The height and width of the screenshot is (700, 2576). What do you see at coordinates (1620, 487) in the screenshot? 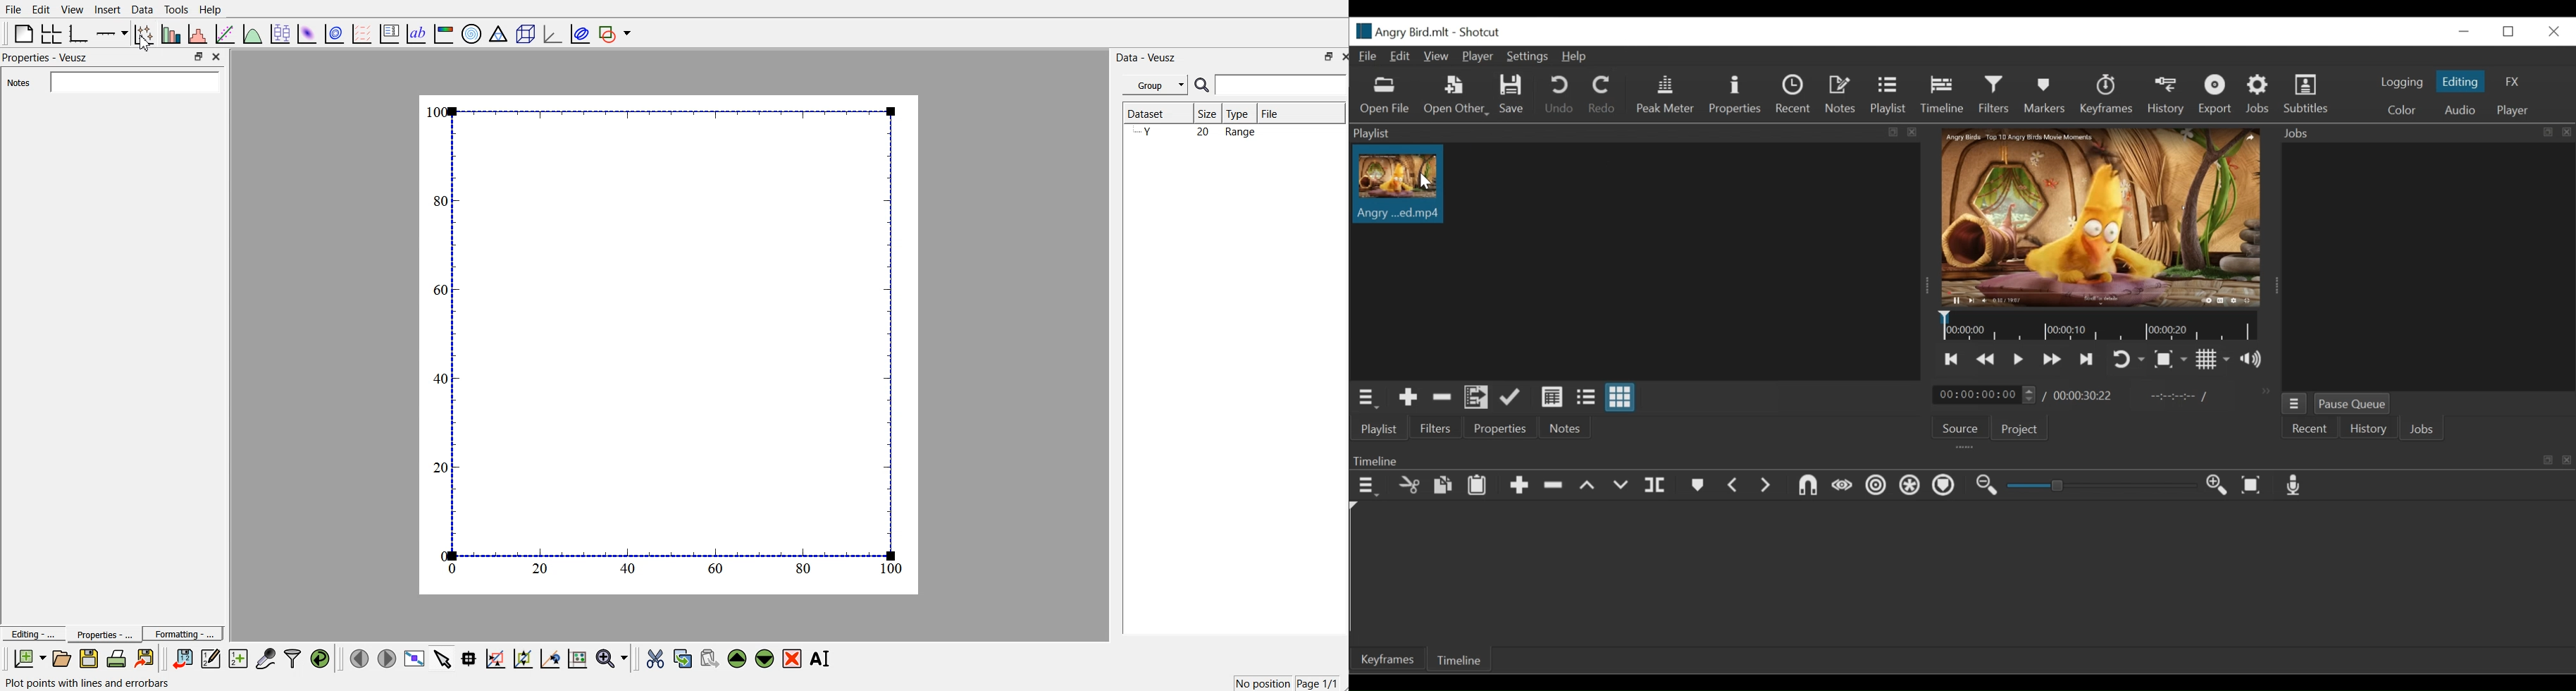
I see `overwrite` at bounding box center [1620, 487].